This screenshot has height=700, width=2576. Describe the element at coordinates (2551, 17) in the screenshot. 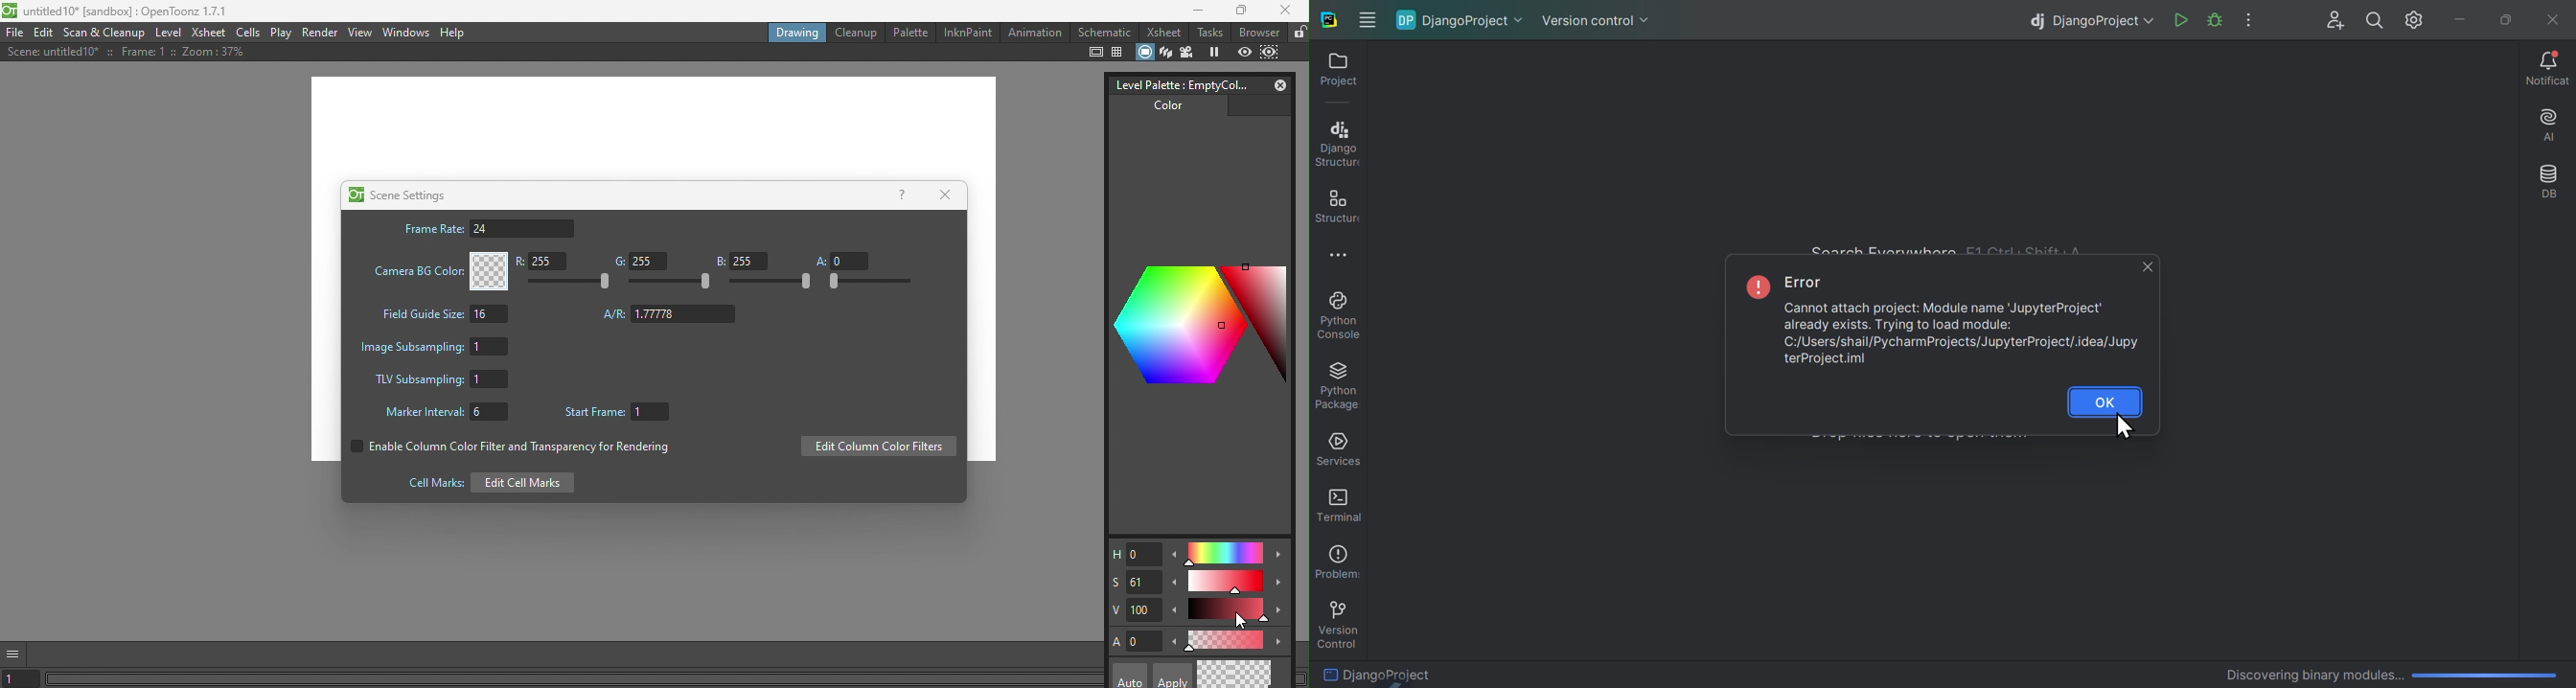

I see `Close` at that location.